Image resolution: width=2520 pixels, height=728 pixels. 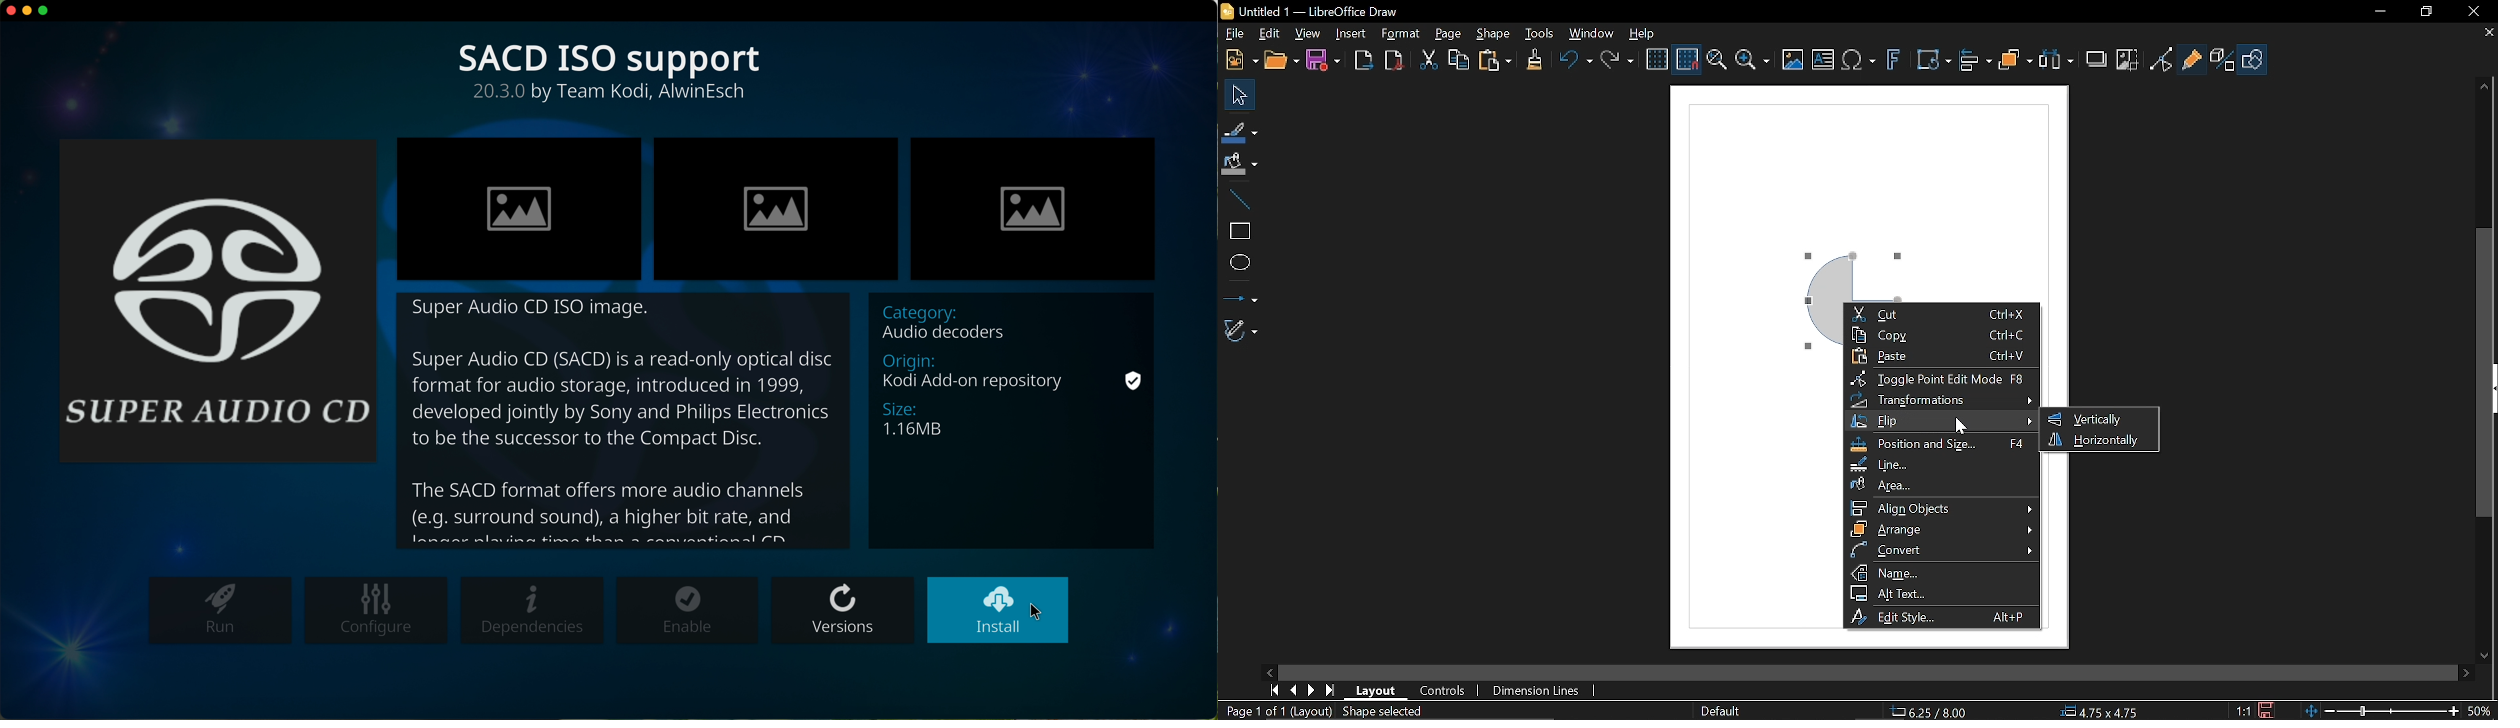 I want to click on Curves and polygons, so click(x=1243, y=331).